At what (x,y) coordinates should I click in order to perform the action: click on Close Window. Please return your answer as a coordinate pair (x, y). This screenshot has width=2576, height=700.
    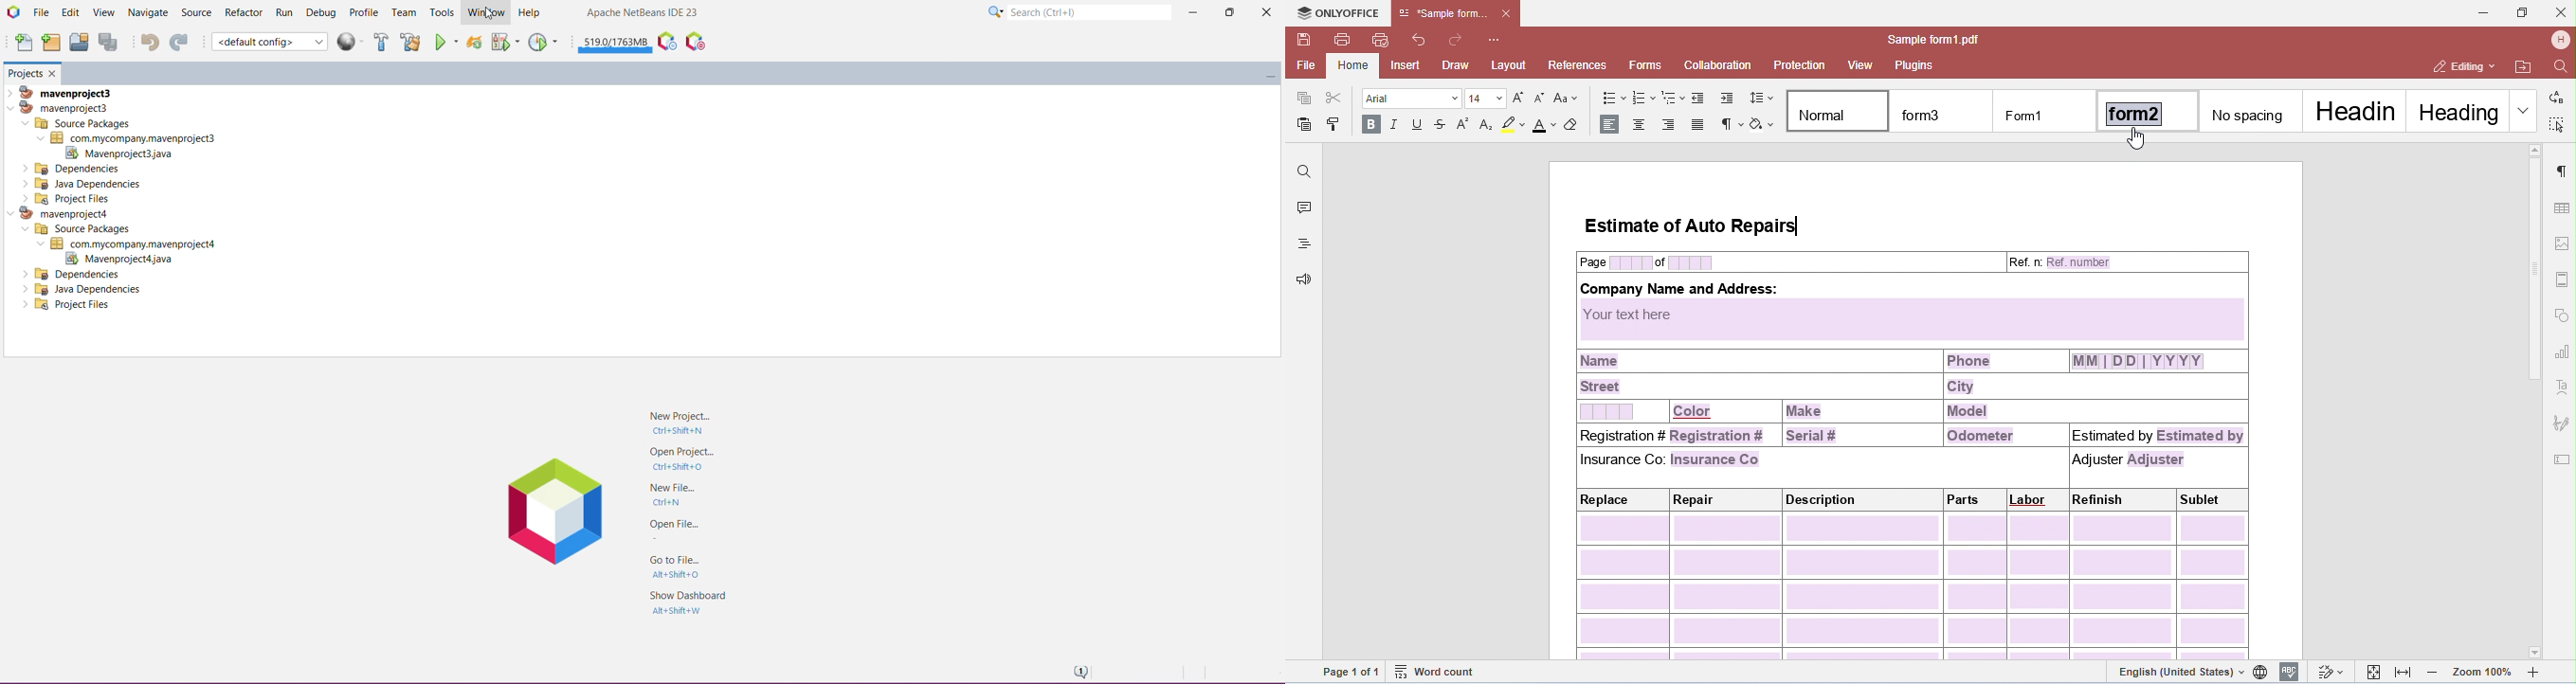
    Looking at the image, I should click on (54, 73).